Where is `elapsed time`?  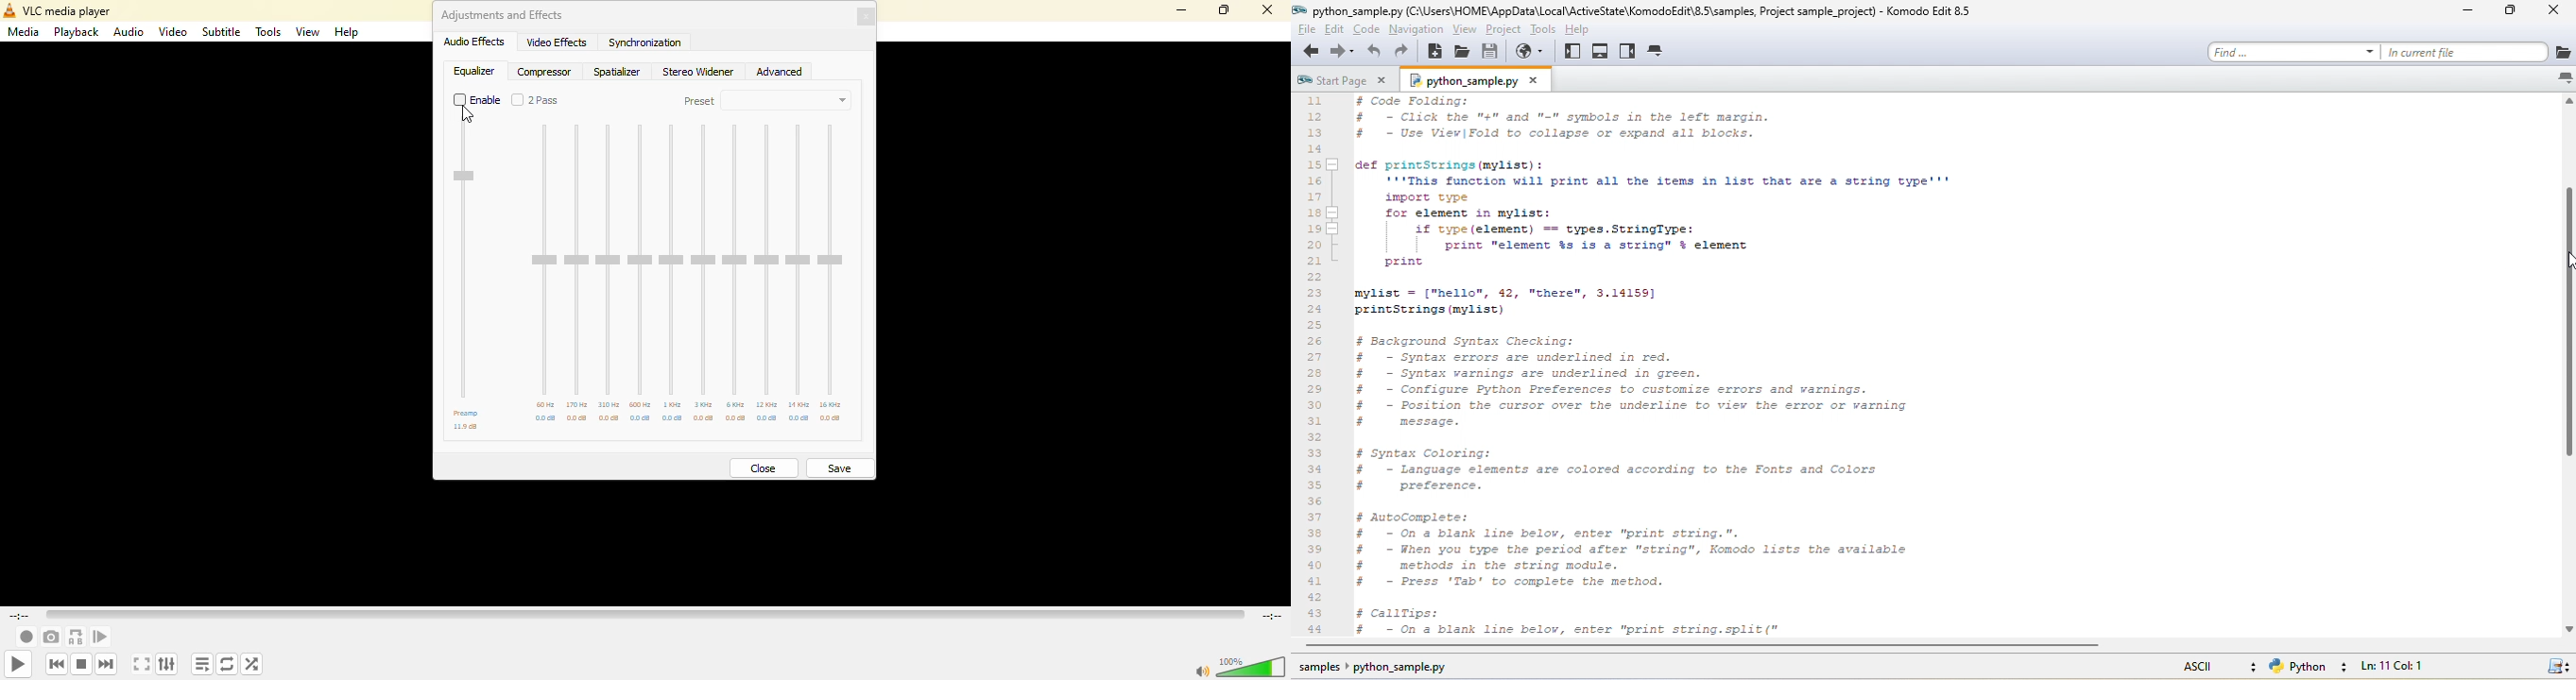 elapsed time is located at coordinates (23, 615).